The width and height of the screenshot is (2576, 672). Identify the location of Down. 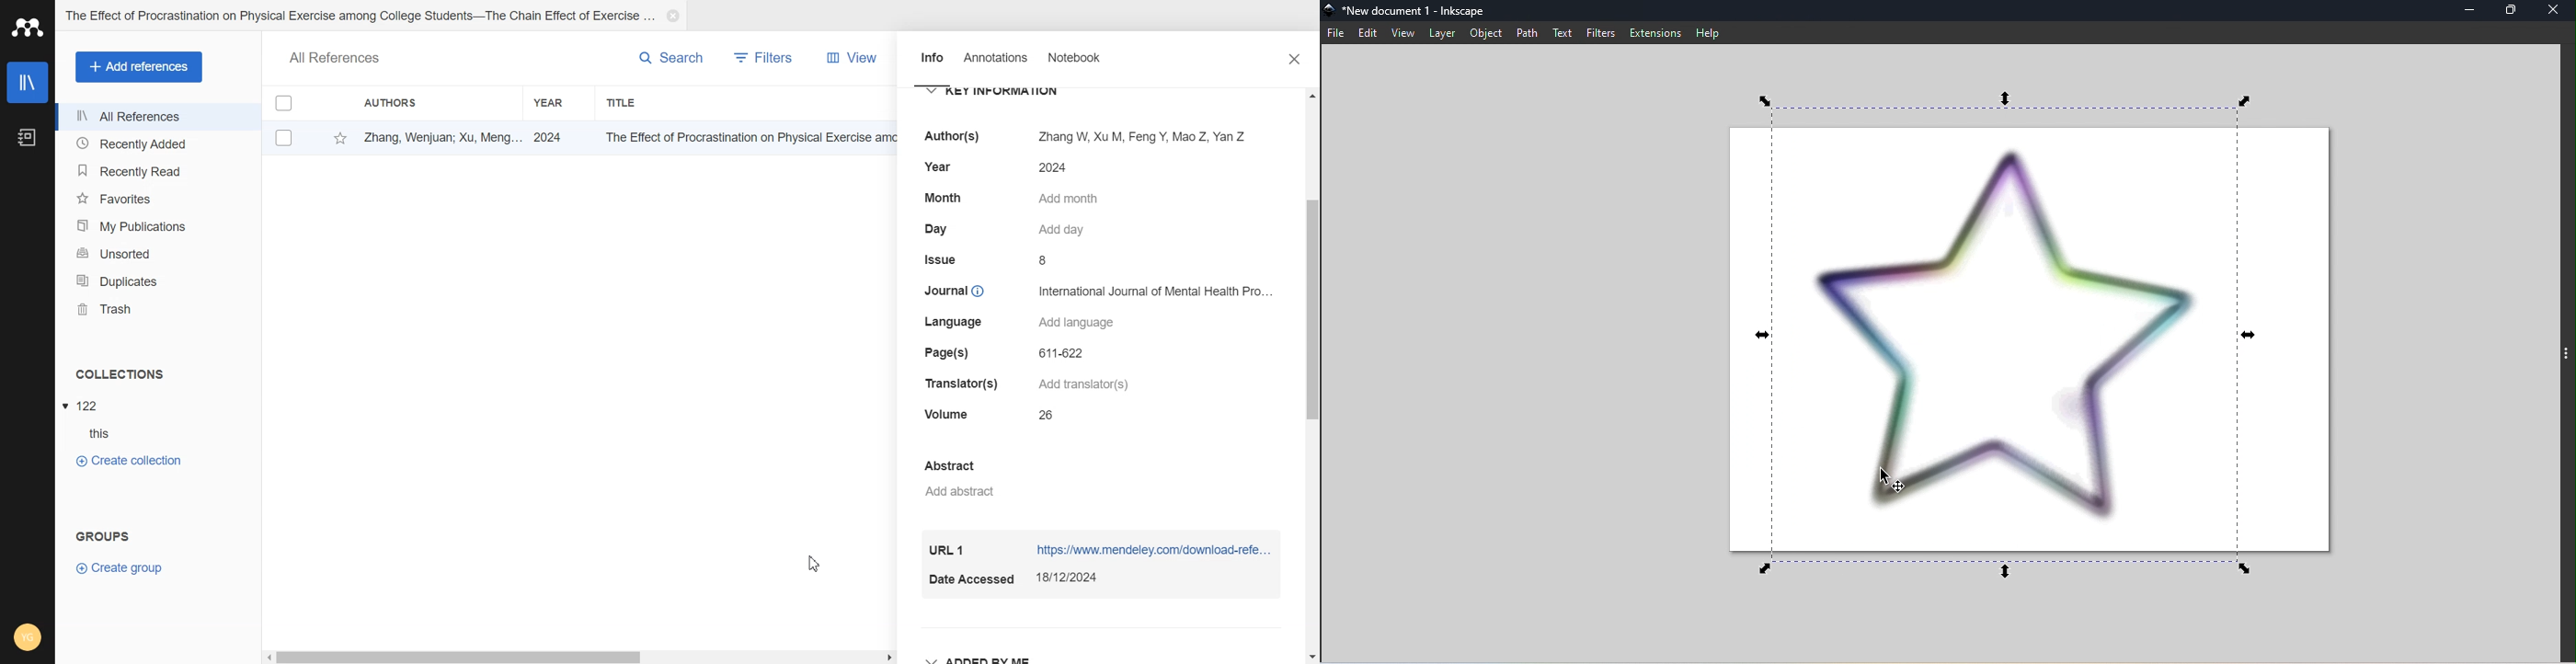
(1310, 652).